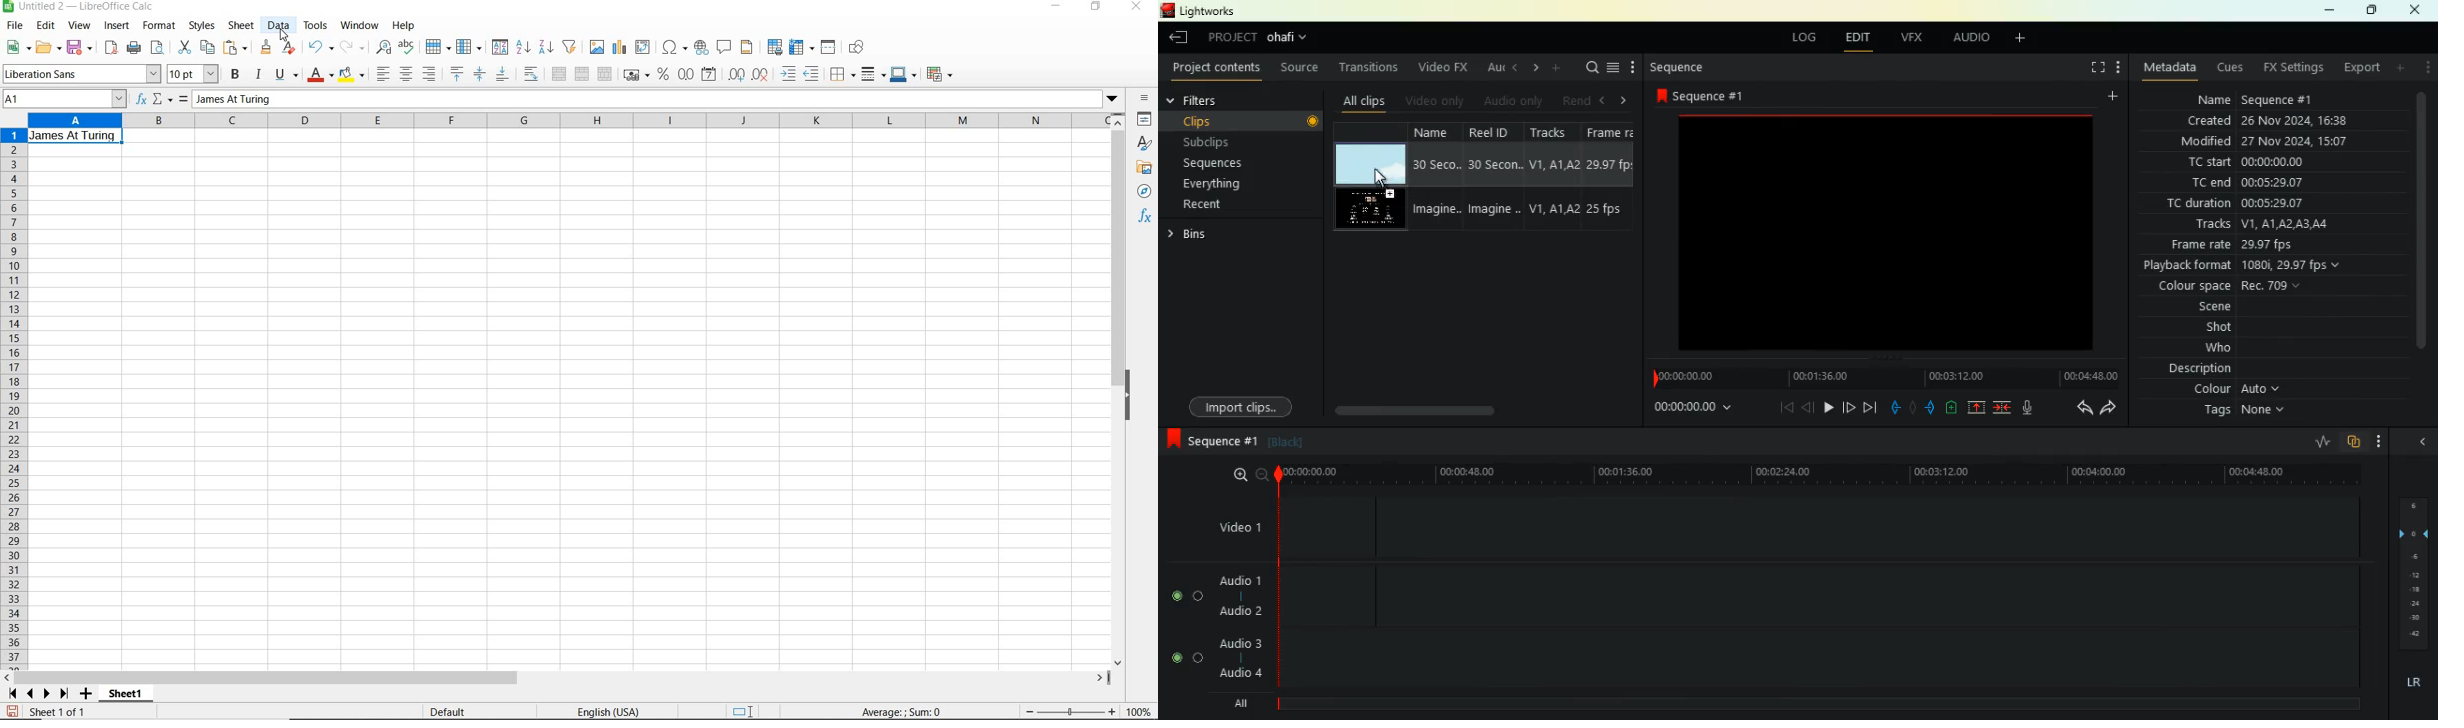 The image size is (2464, 728). I want to click on save, so click(12, 710).